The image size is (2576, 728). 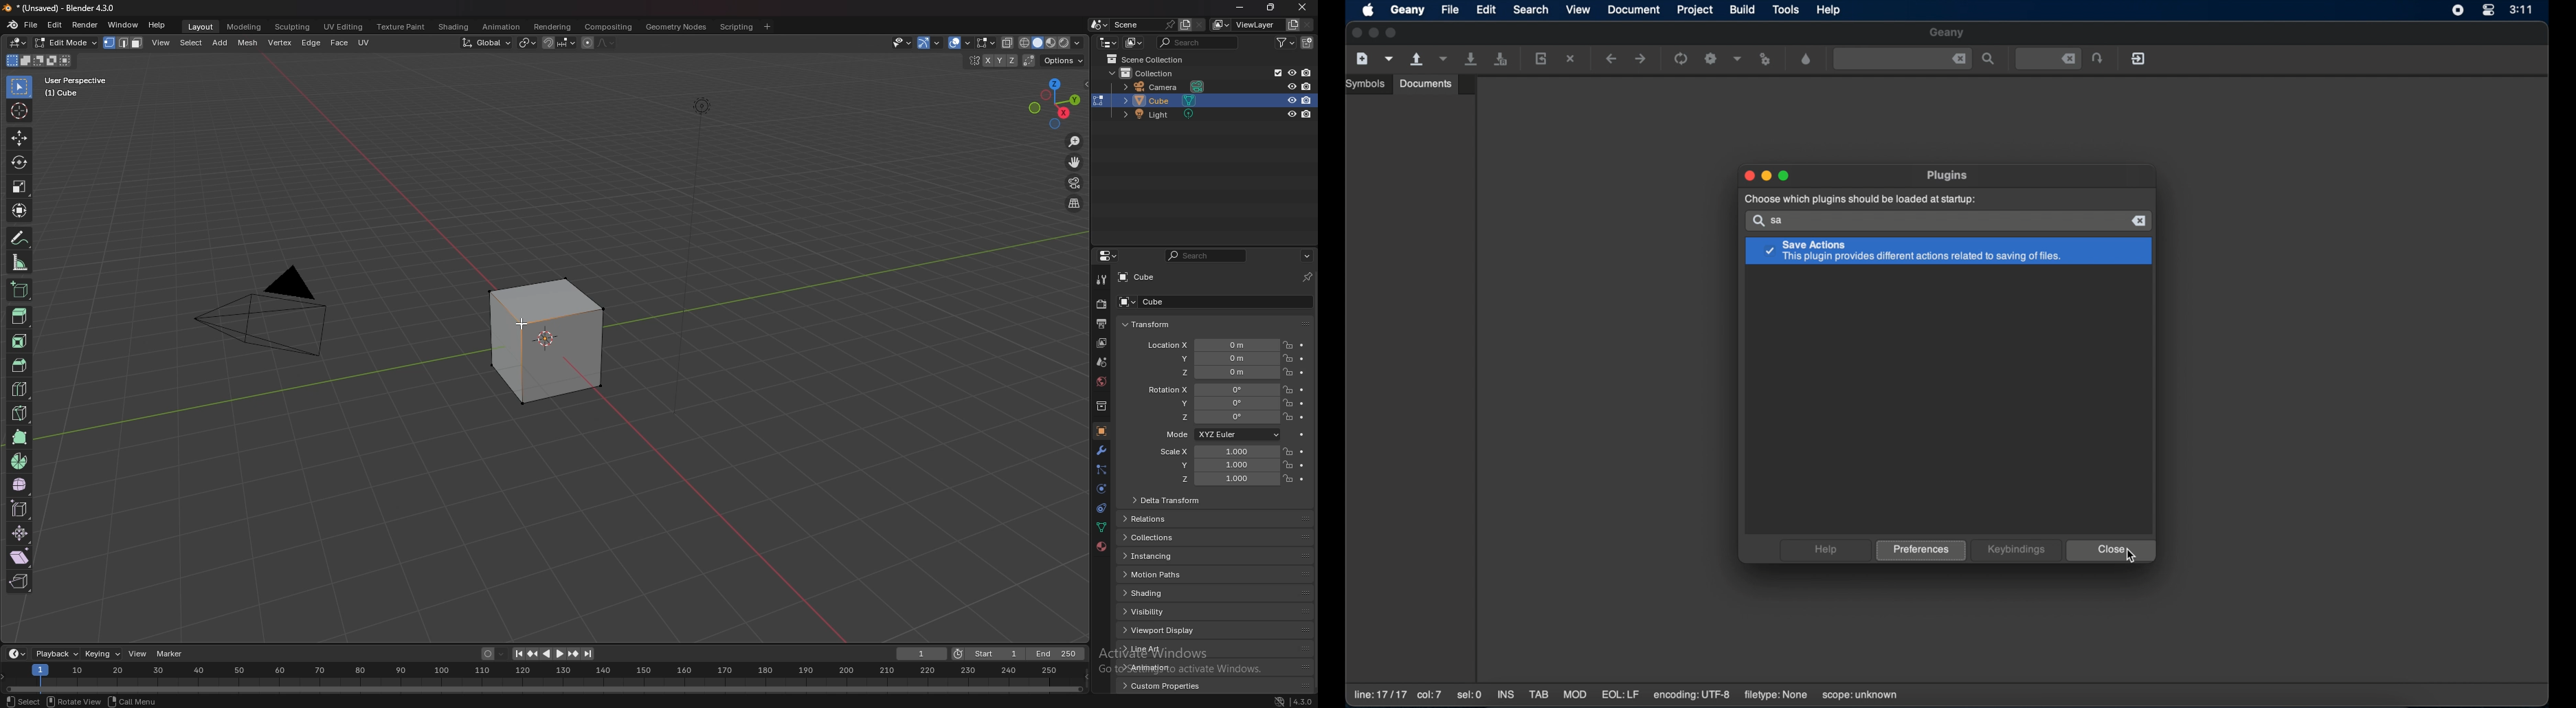 What do you see at coordinates (1221, 434) in the screenshot?
I see `mode` at bounding box center [1221, 434].